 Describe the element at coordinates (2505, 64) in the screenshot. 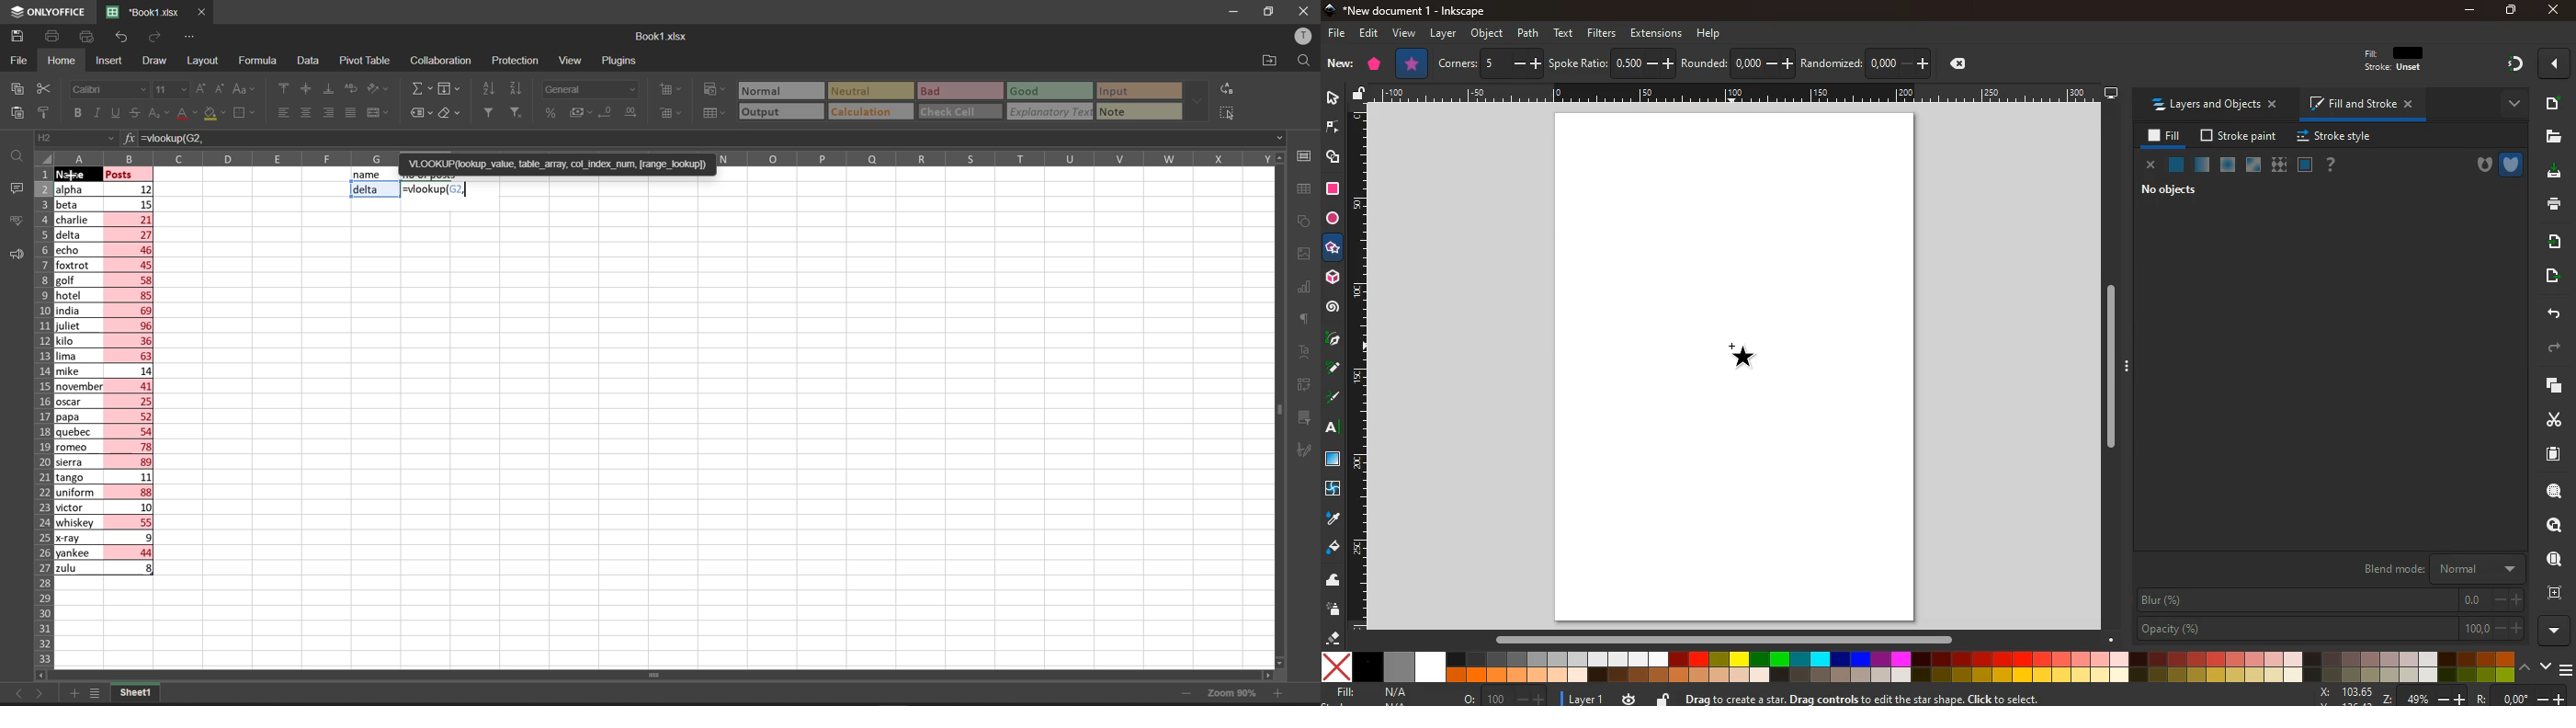

I see `gradient` at that location.